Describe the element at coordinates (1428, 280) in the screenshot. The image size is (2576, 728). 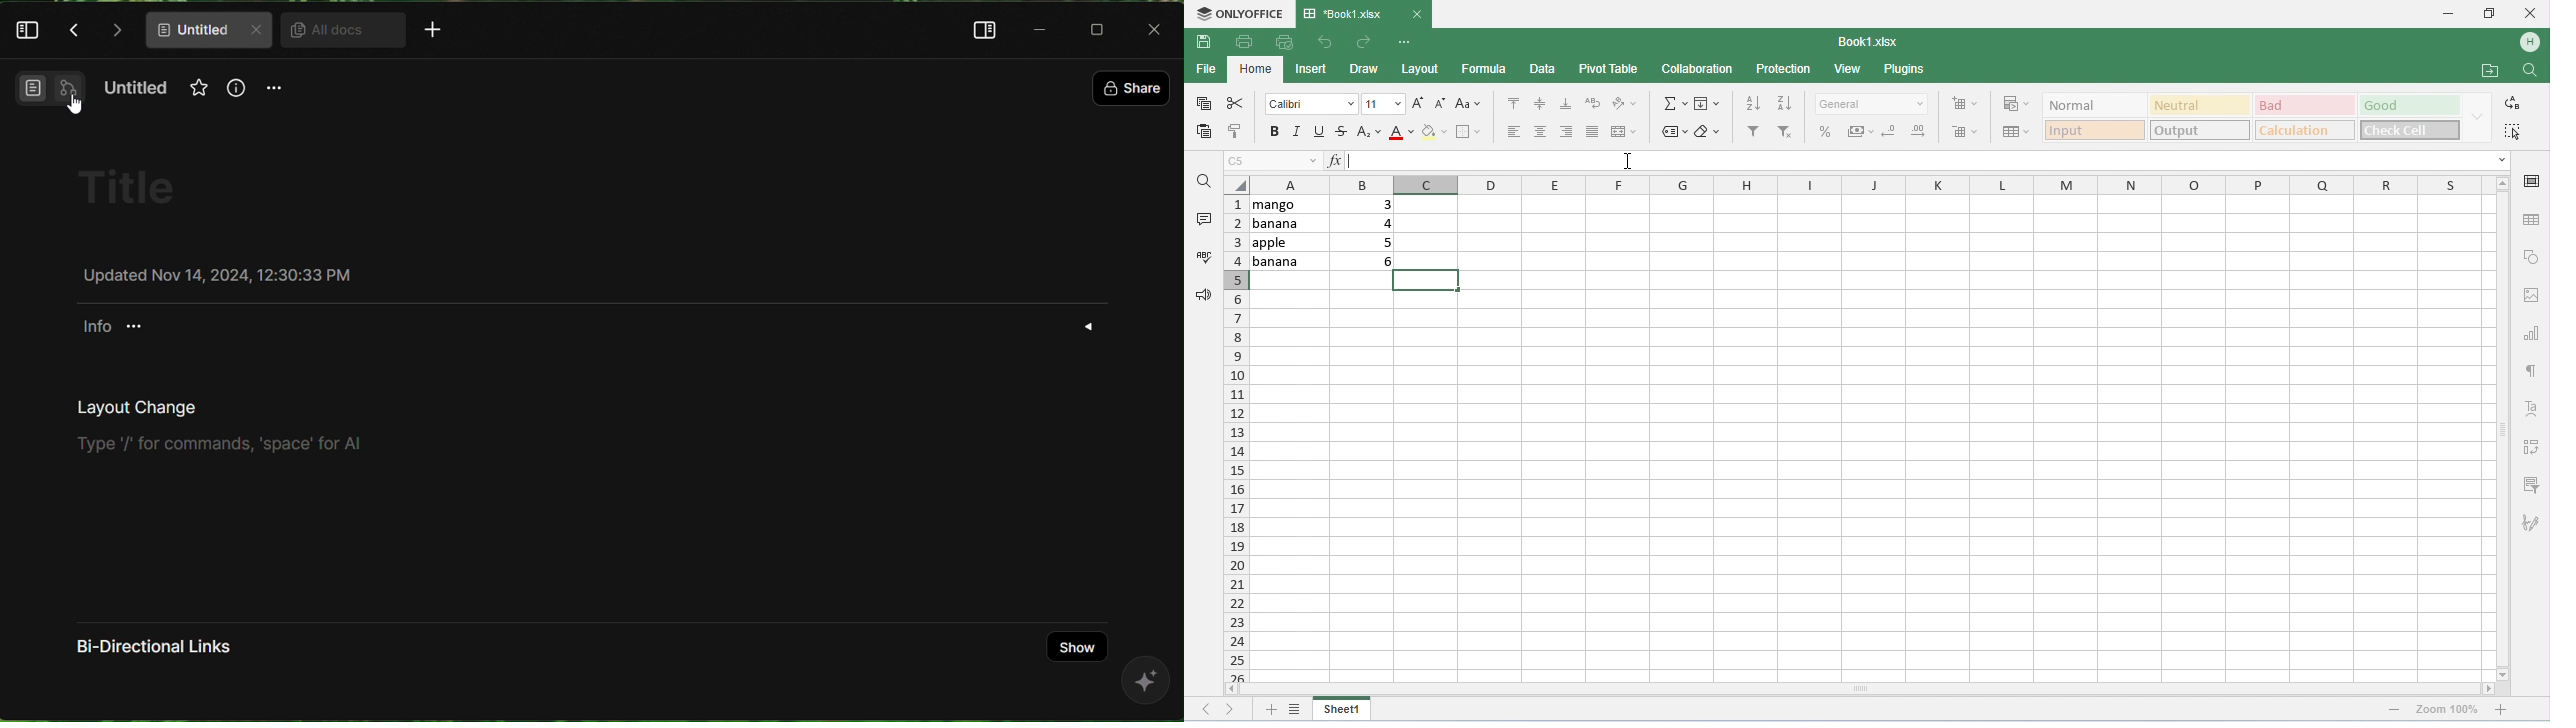
I see `selected cell` at that location.